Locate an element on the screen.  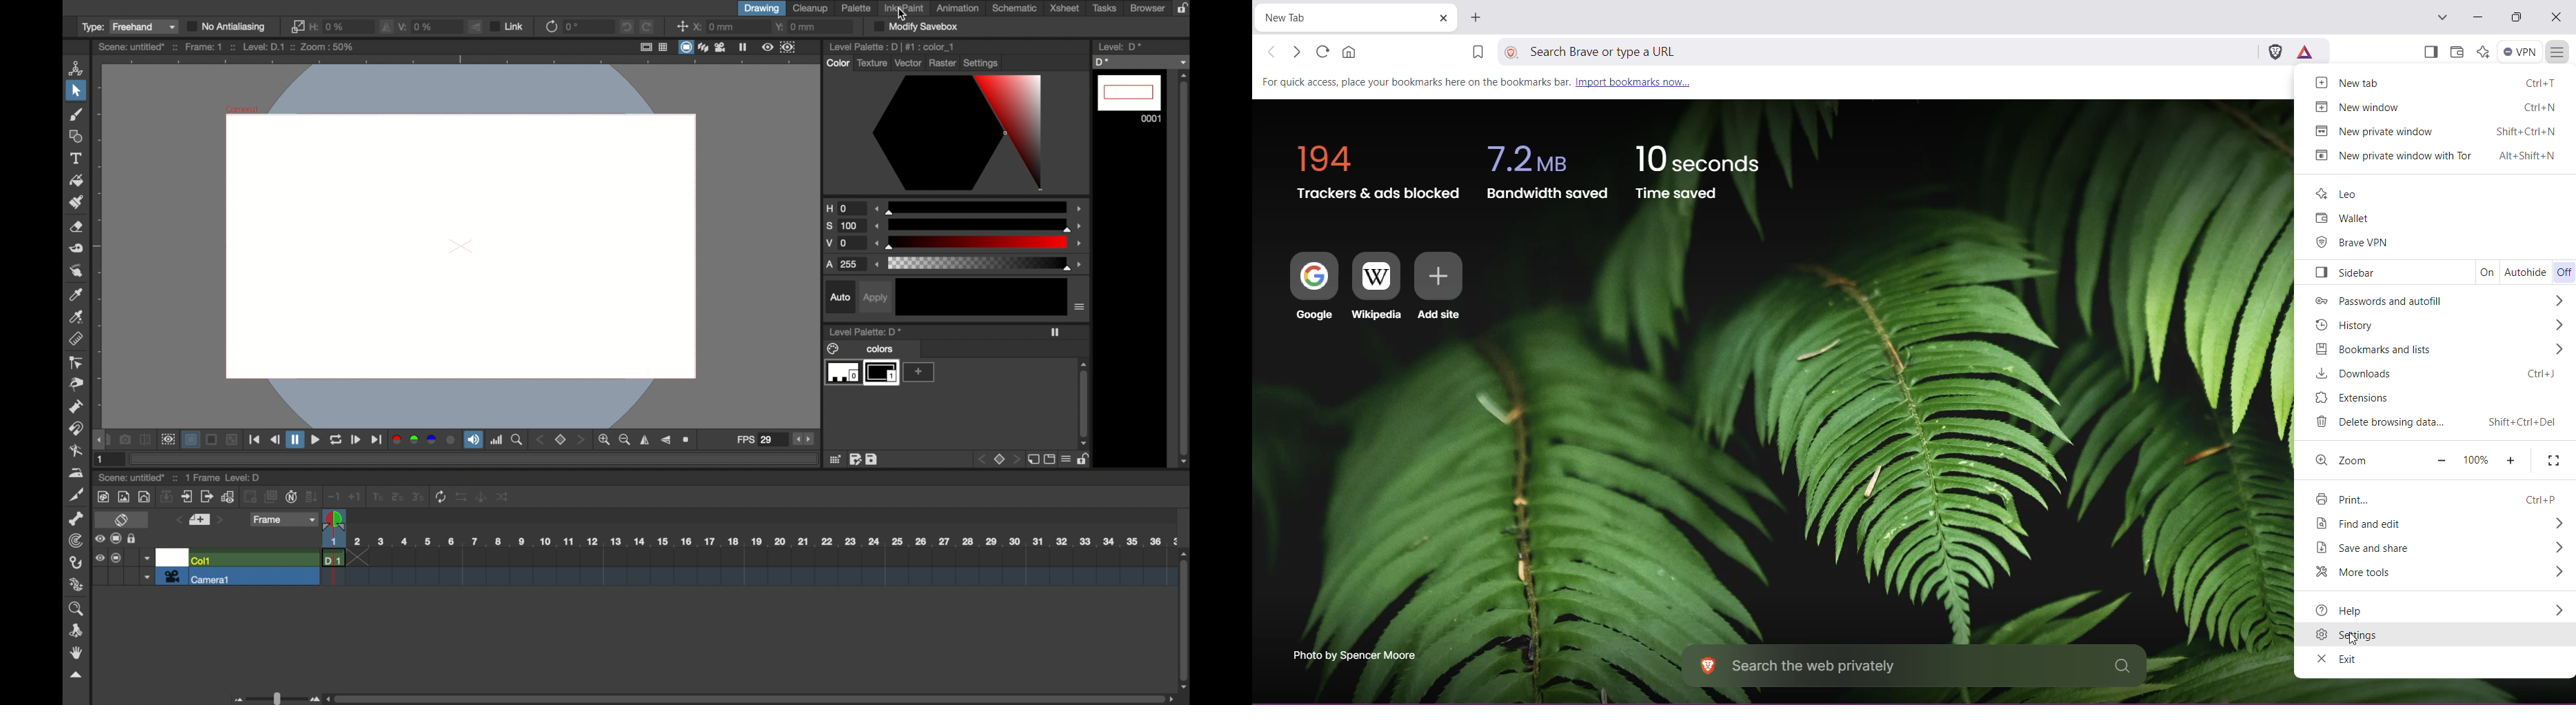
first frame is located at coordinates (255, 441).